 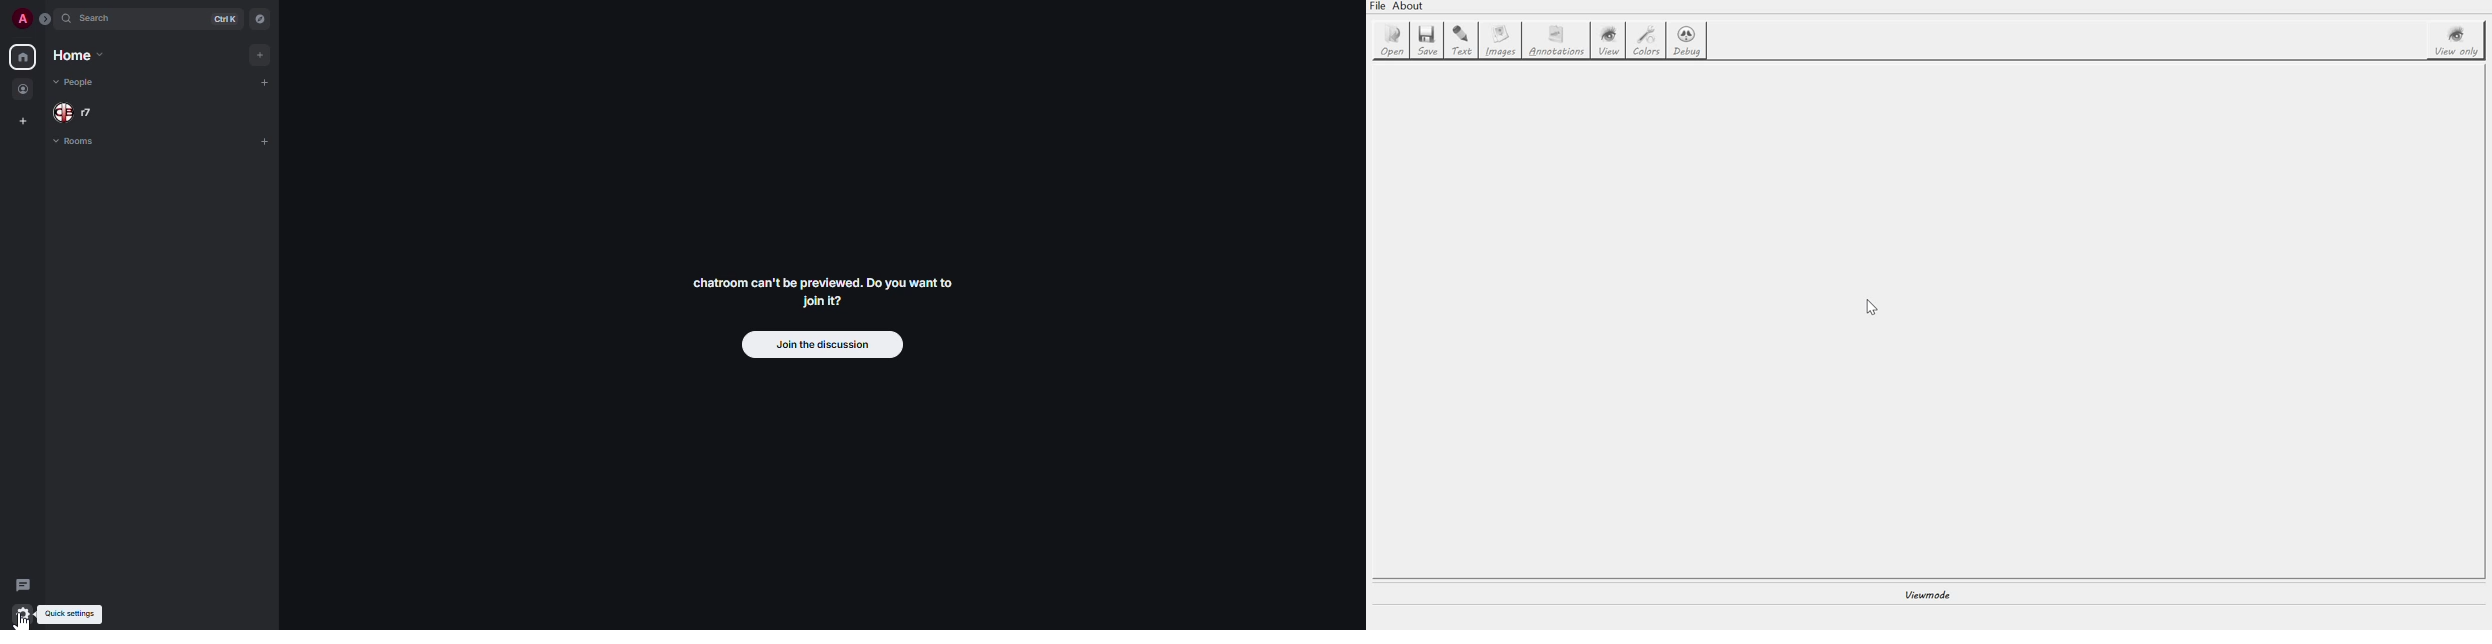 I want to click on chatroom can't be previewed. Join it?, so click(x=819, y=291).